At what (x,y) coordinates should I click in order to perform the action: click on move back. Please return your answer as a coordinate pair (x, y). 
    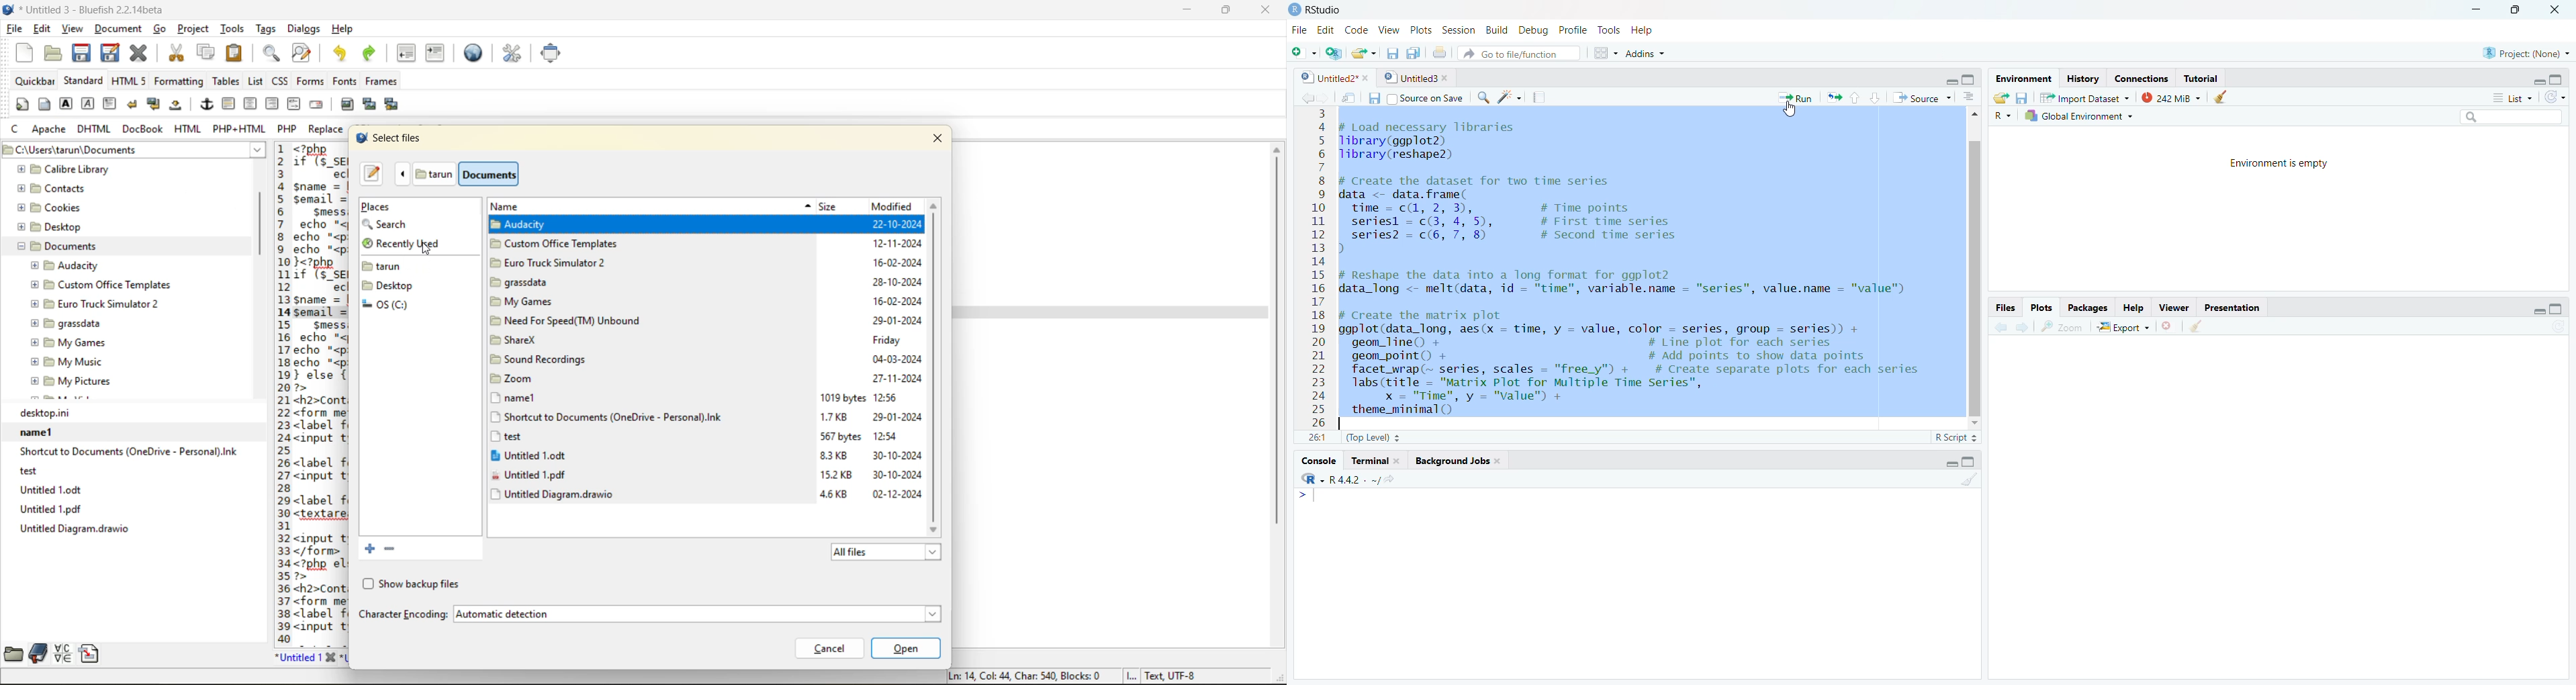
    Looking at the image, I should click on (1307, 97).